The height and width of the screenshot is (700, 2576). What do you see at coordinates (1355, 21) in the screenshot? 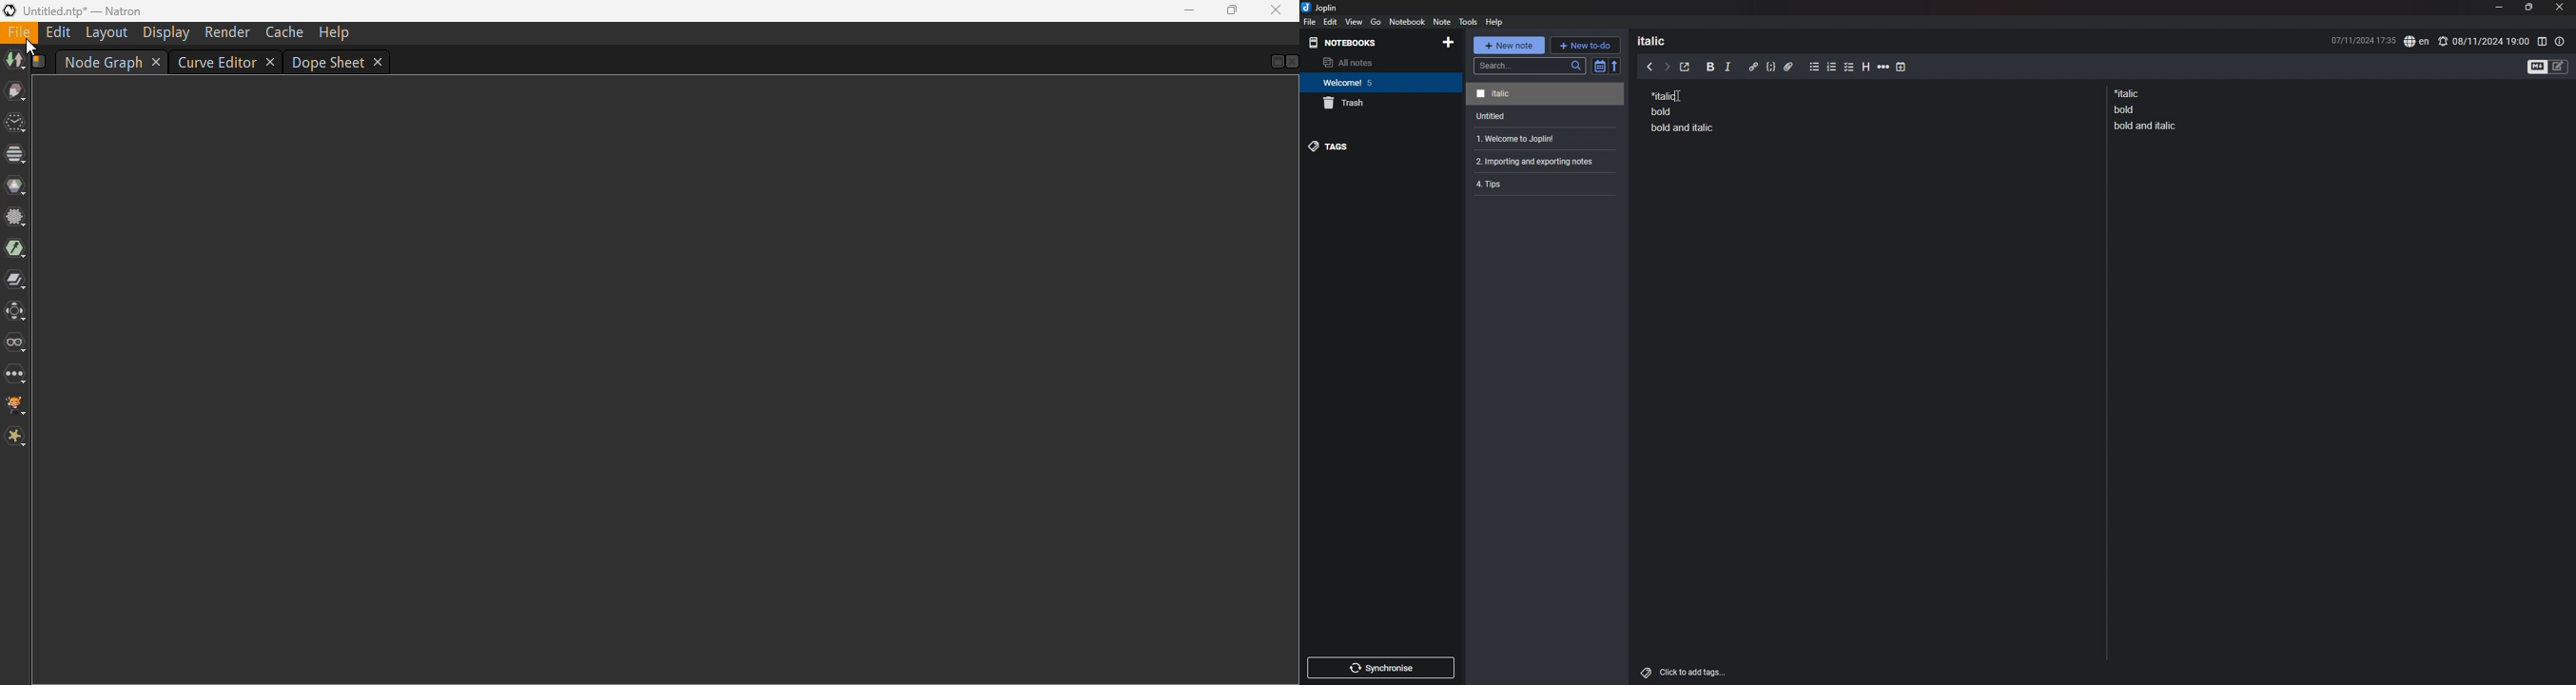
I see `view` at bounding box center [1355, 21].